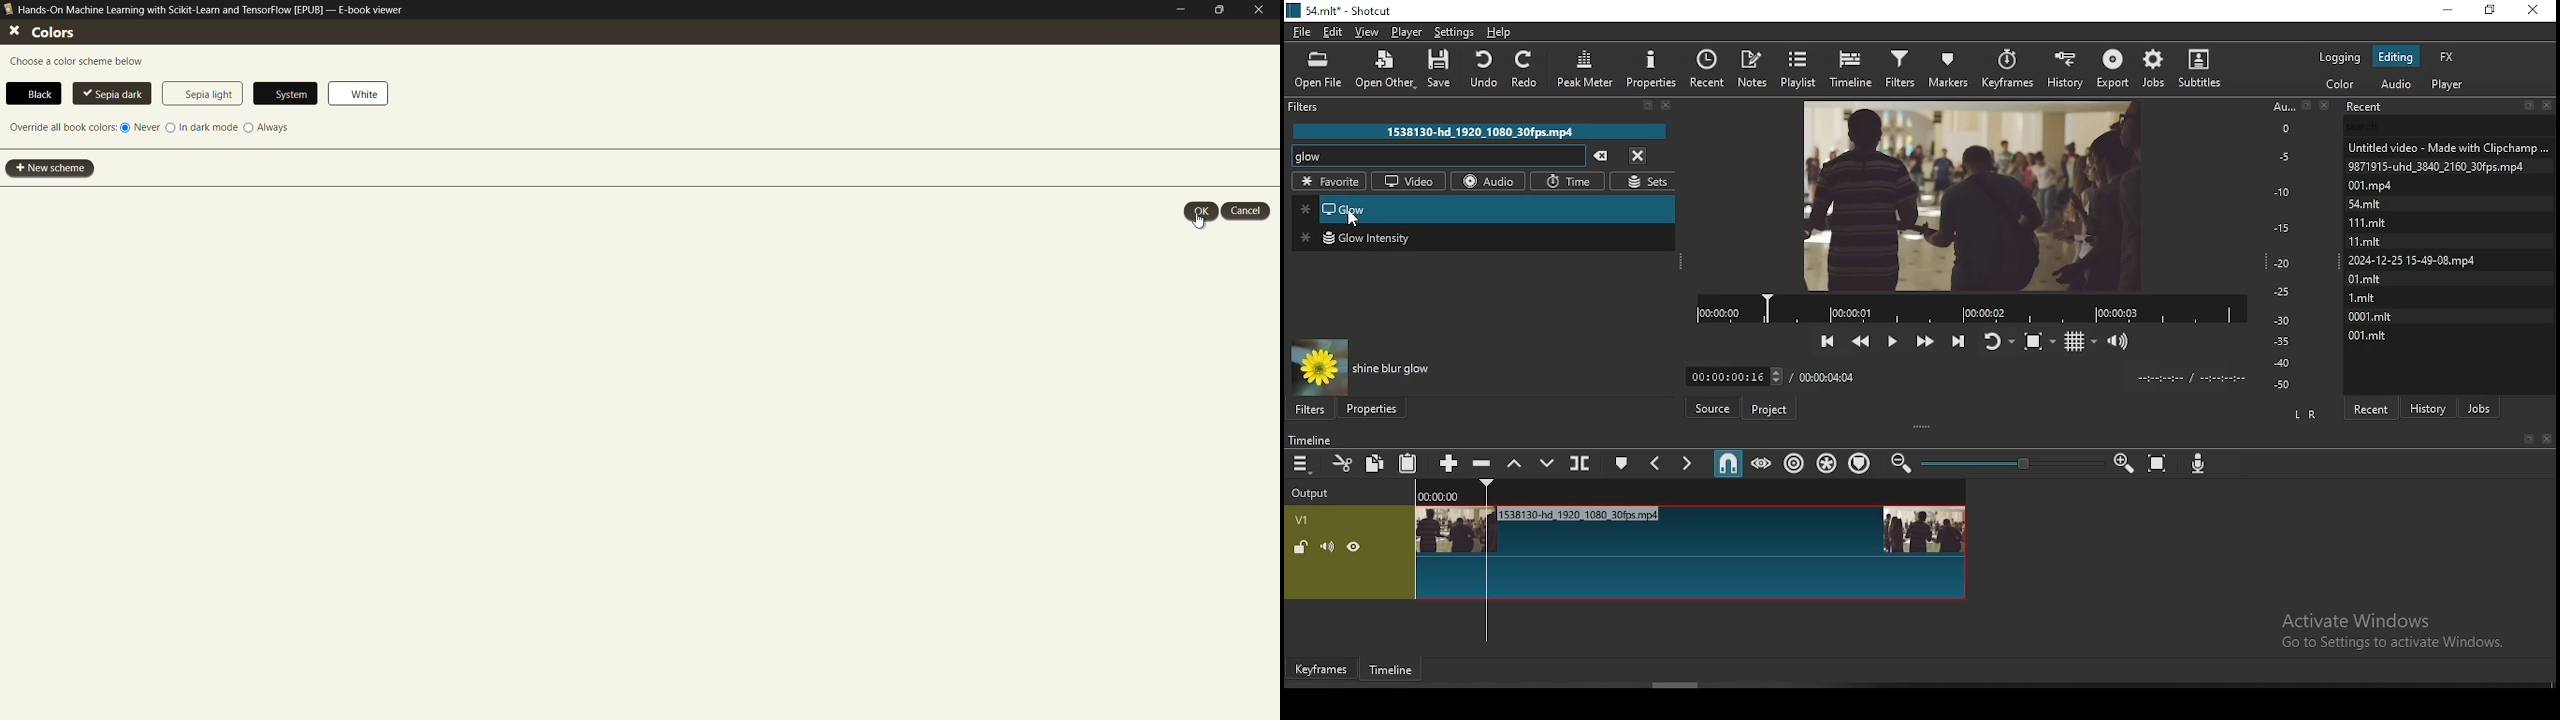  I want to click on next marker, so click(1685, 464).